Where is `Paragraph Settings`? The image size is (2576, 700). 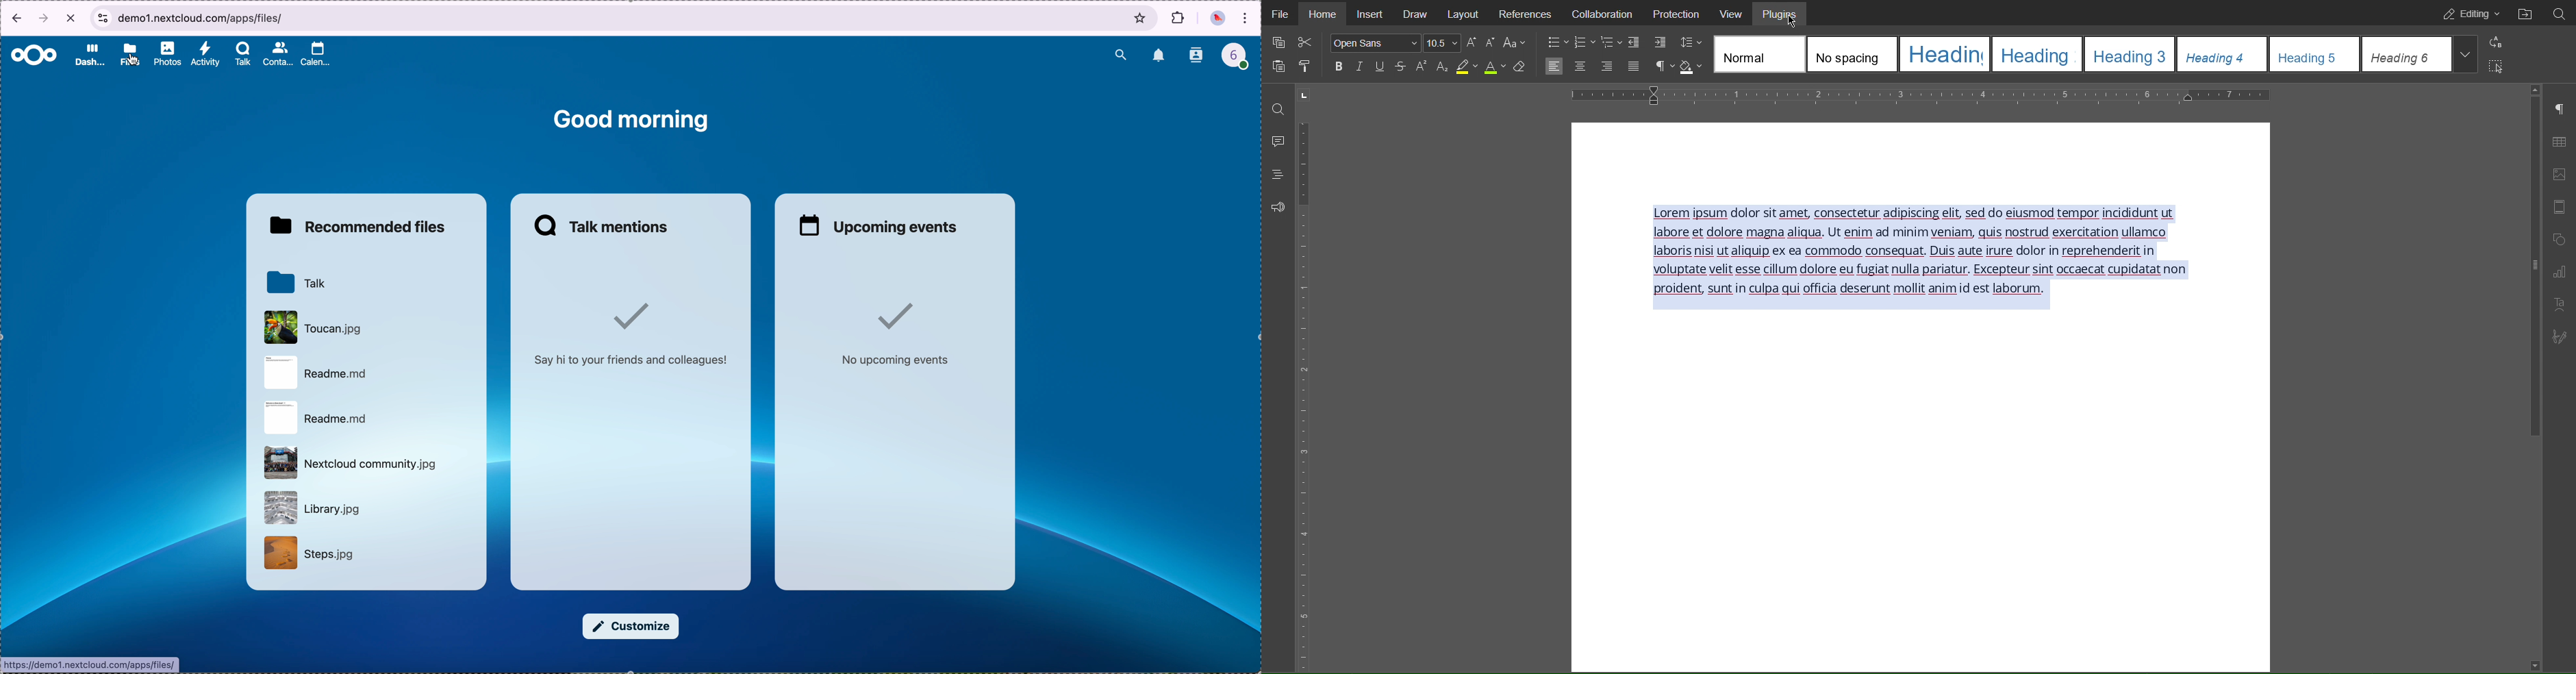
Paragraph Settings is located at coordinates (1663, 66).